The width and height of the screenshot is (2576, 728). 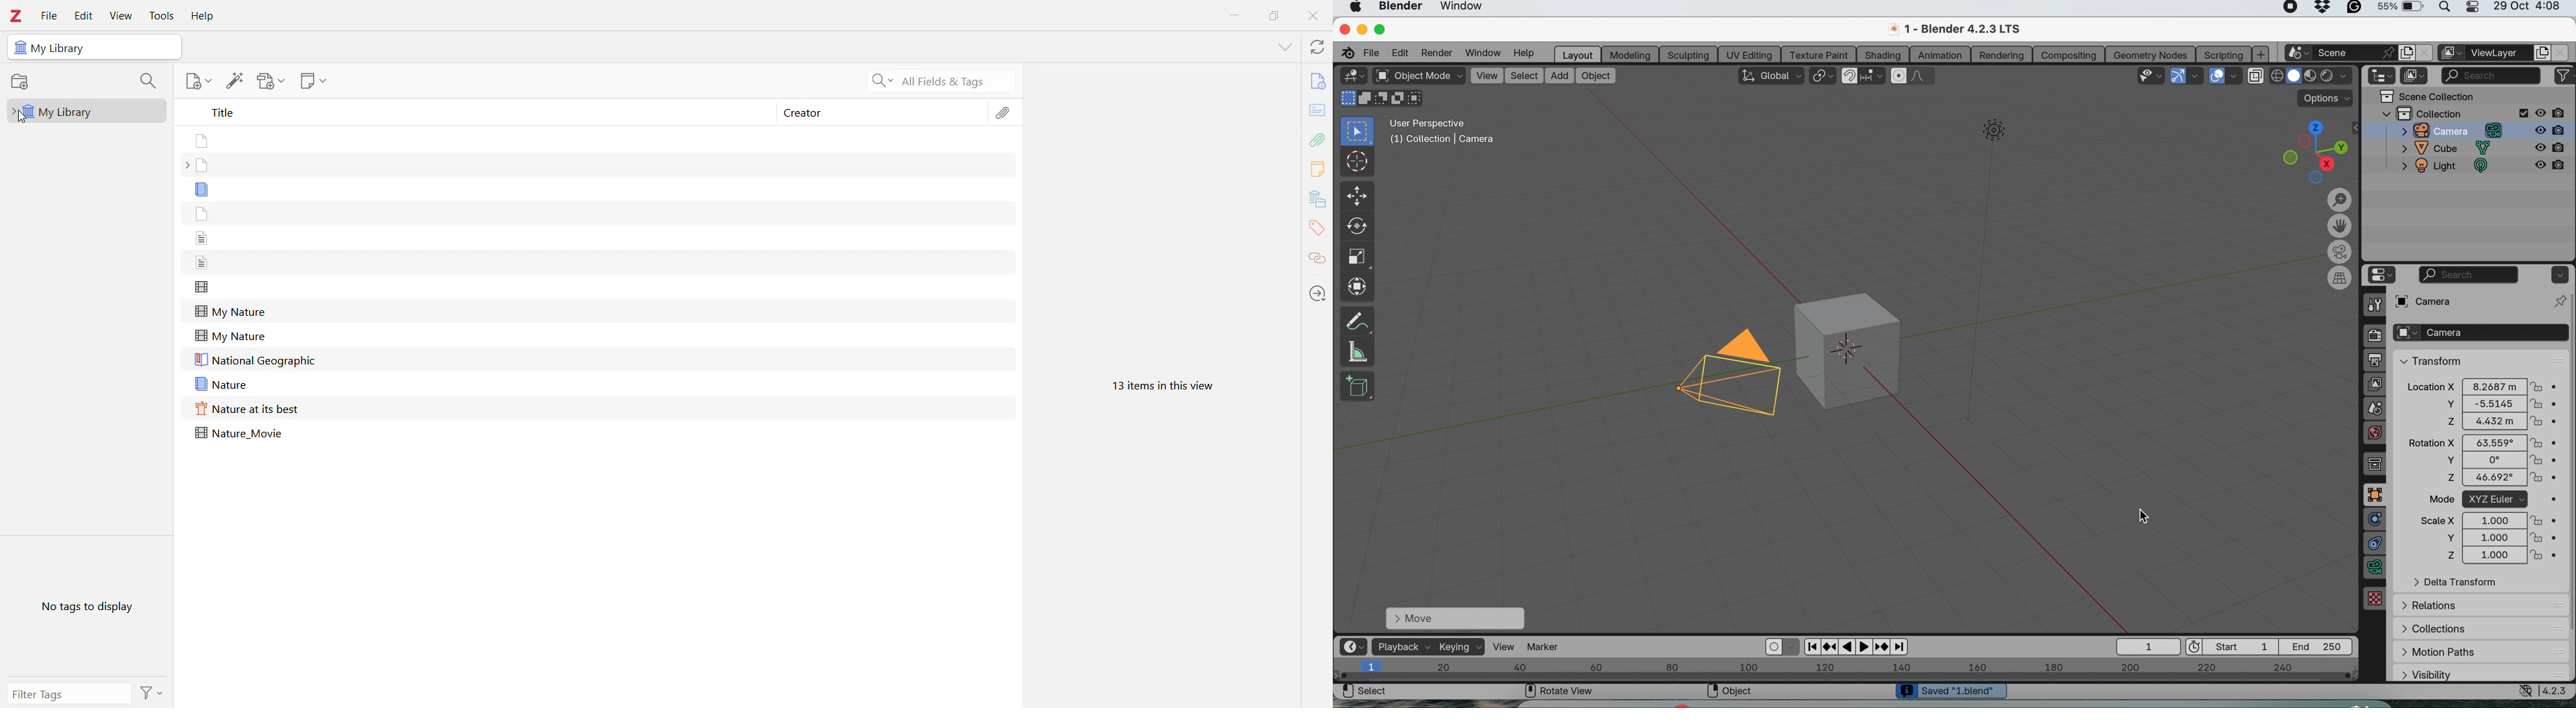 What do you see at coordinates (1274, 15) in the screenshot?
I see `Restore Down` at bounding box center [1274, 15].